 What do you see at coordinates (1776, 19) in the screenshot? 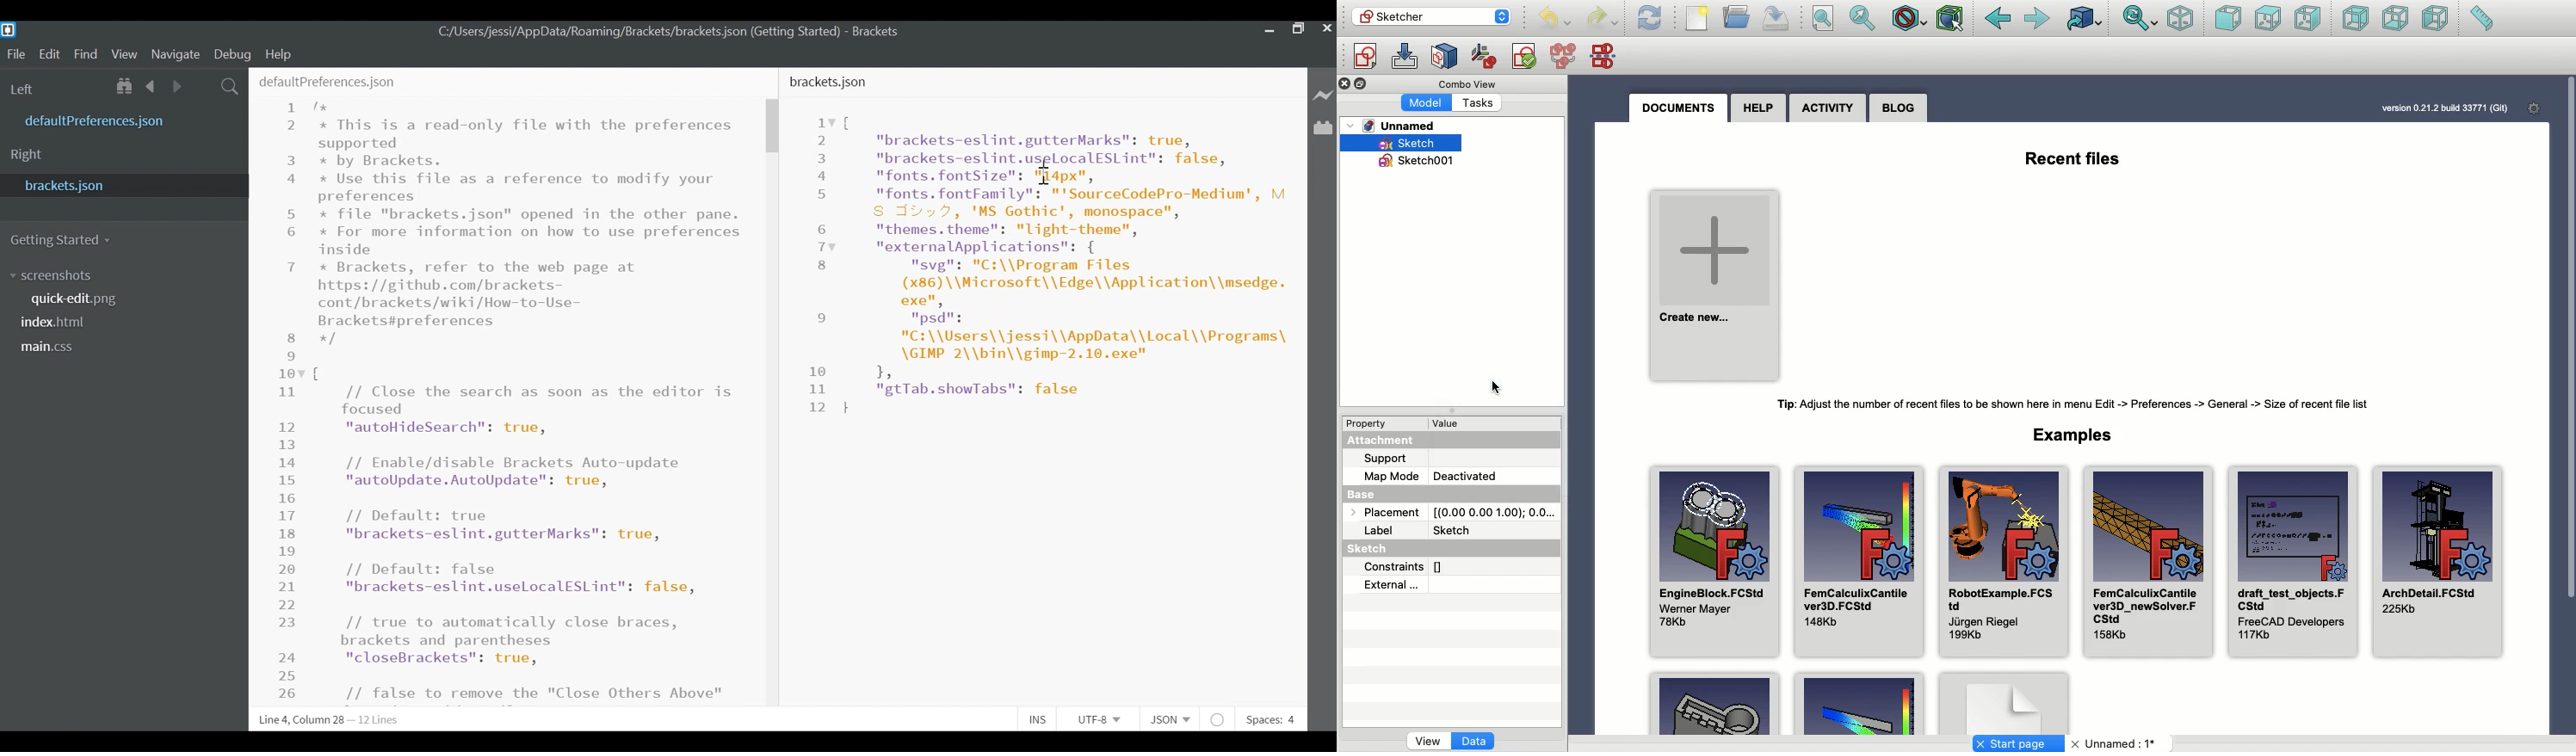
I see `Save` at bounding box center [1776, 19].